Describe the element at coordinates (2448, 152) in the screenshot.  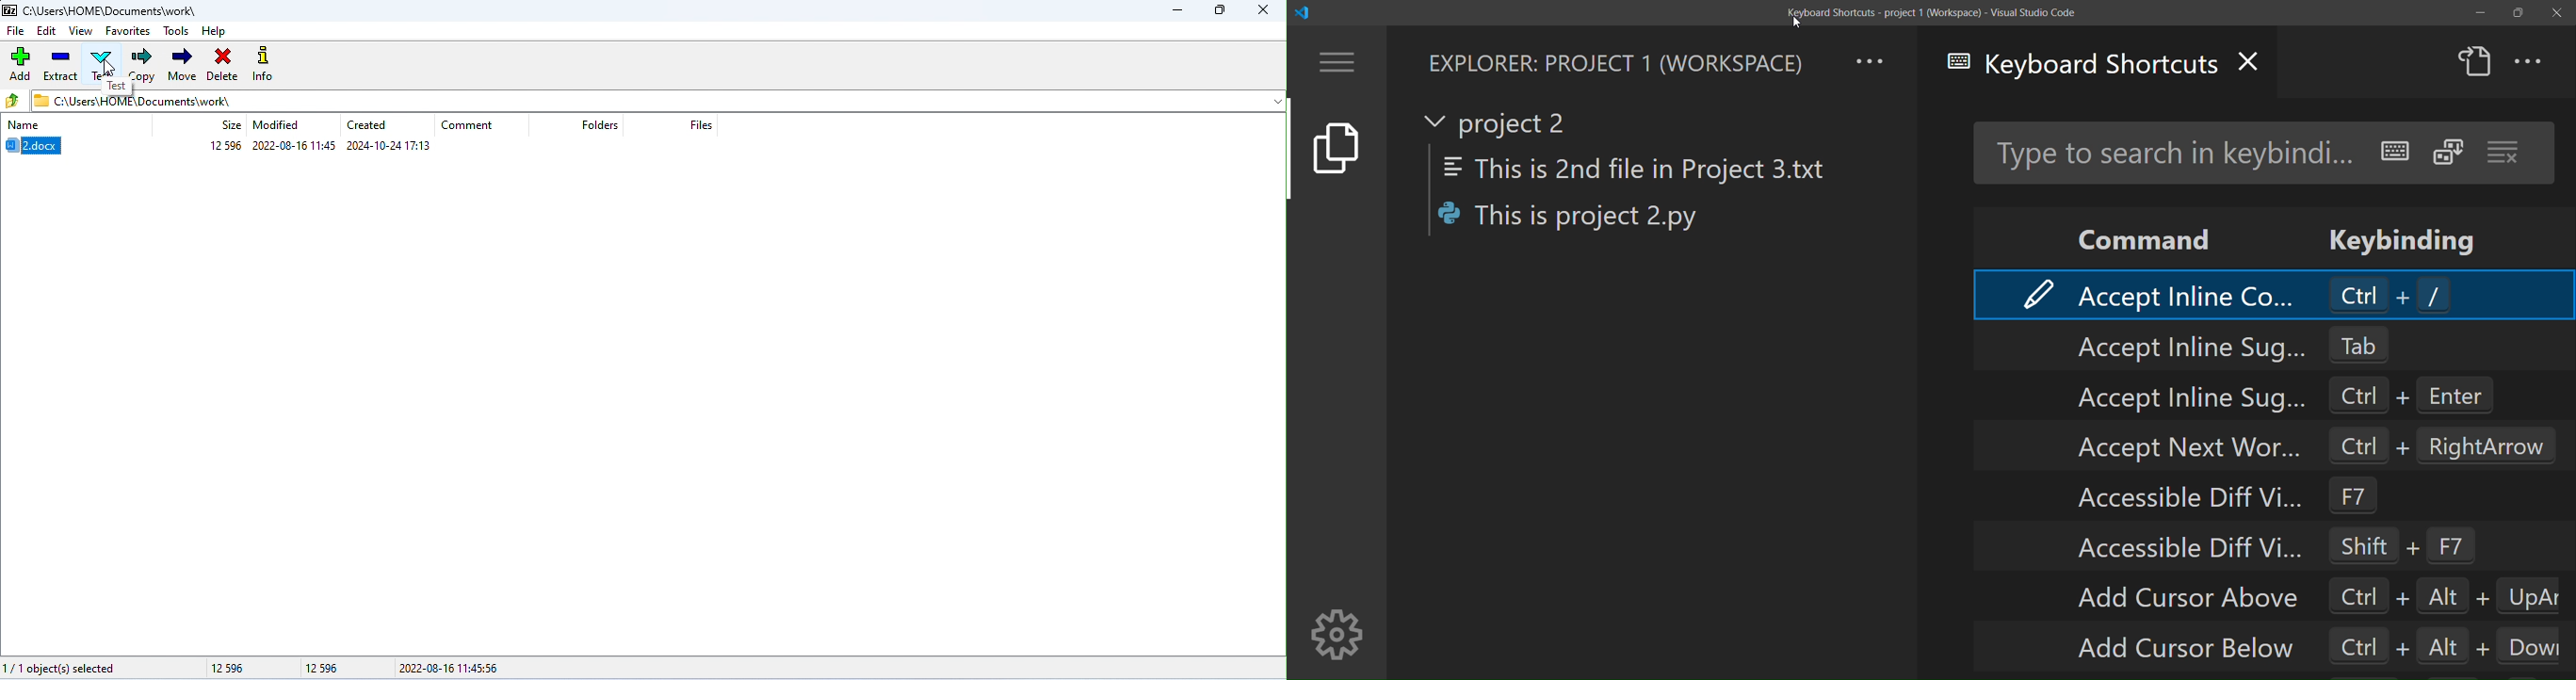
I see `sort` at that location.